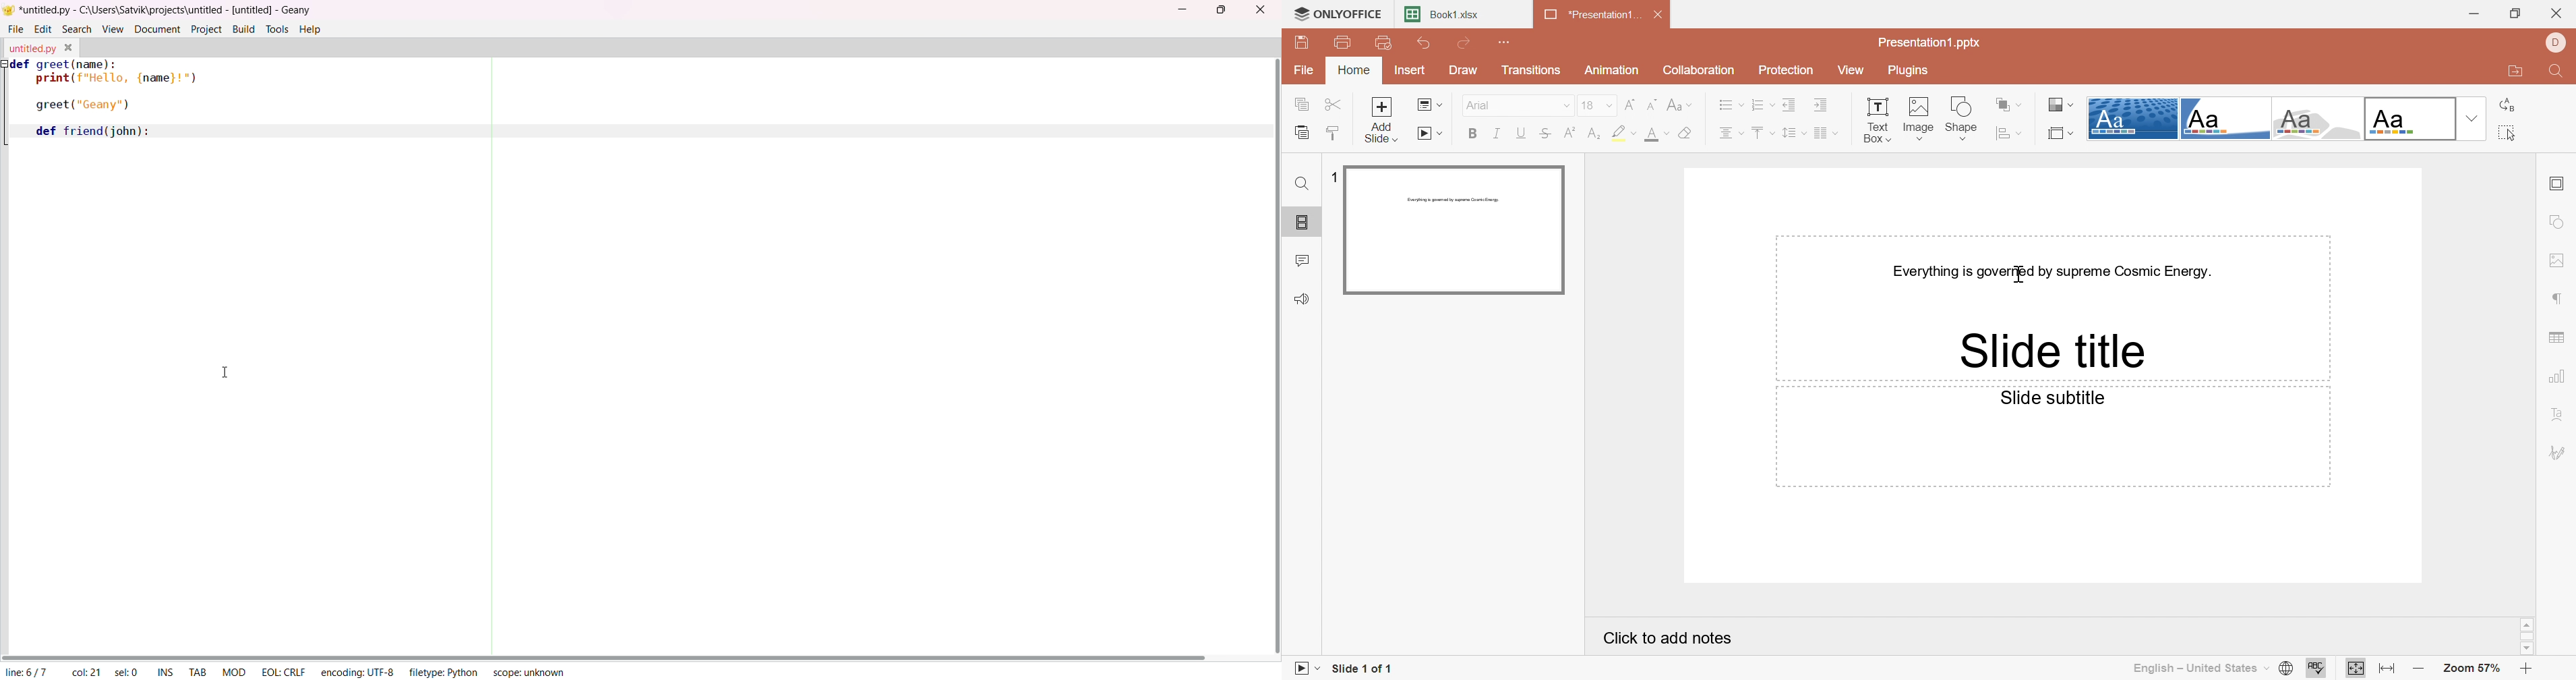  I want to click on Print, so click(1343, 43).